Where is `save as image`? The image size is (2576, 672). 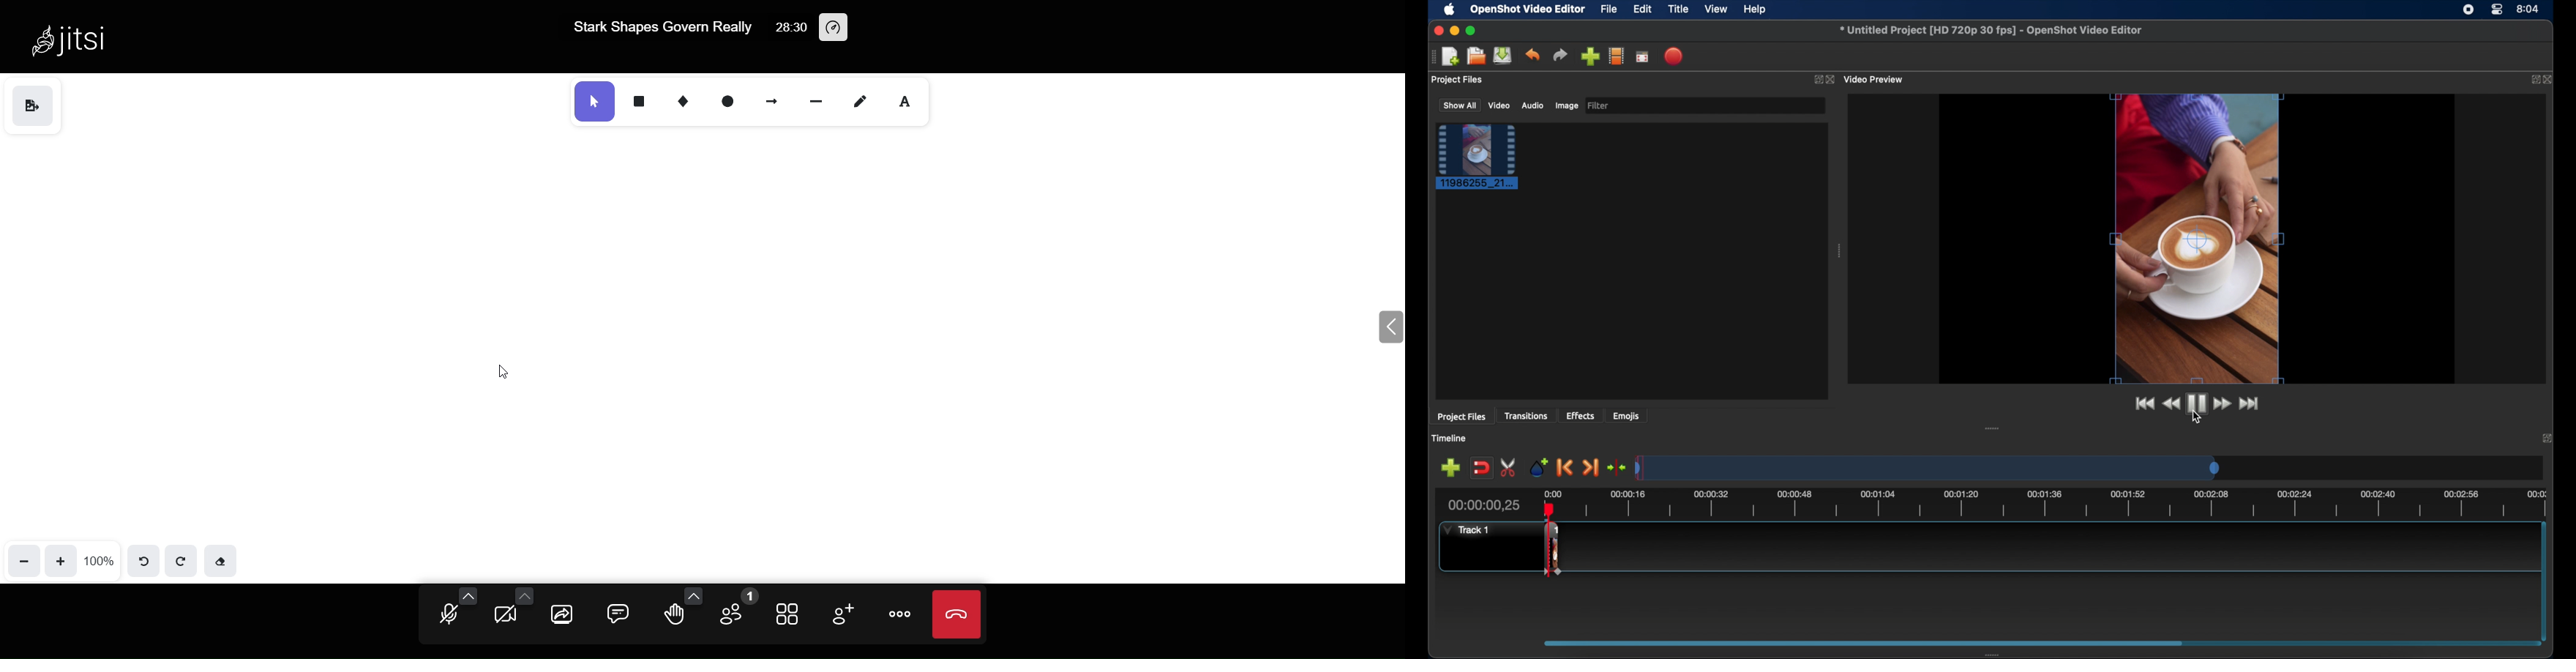 save as image is located at coordinates (31, 106).